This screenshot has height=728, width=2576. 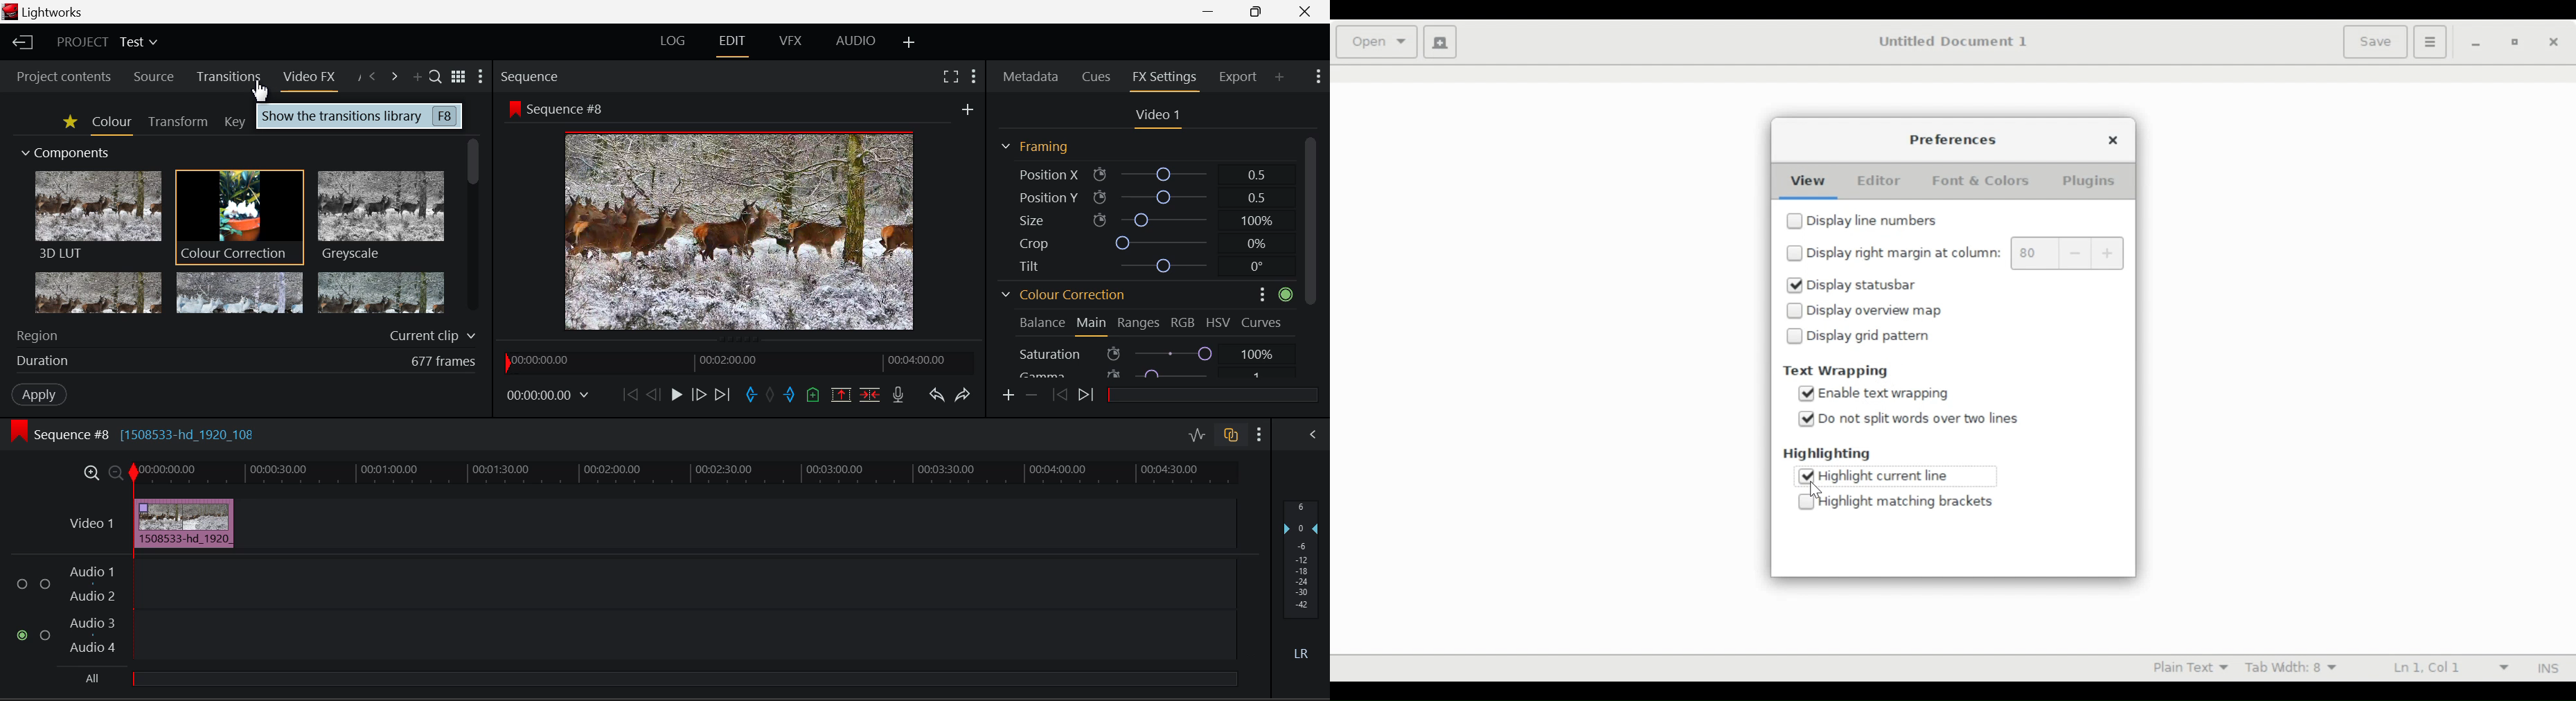 What do you see at coordinates (379, 218) in the screenshot?
I see `Greyscale` at bounding box center [379, 218].